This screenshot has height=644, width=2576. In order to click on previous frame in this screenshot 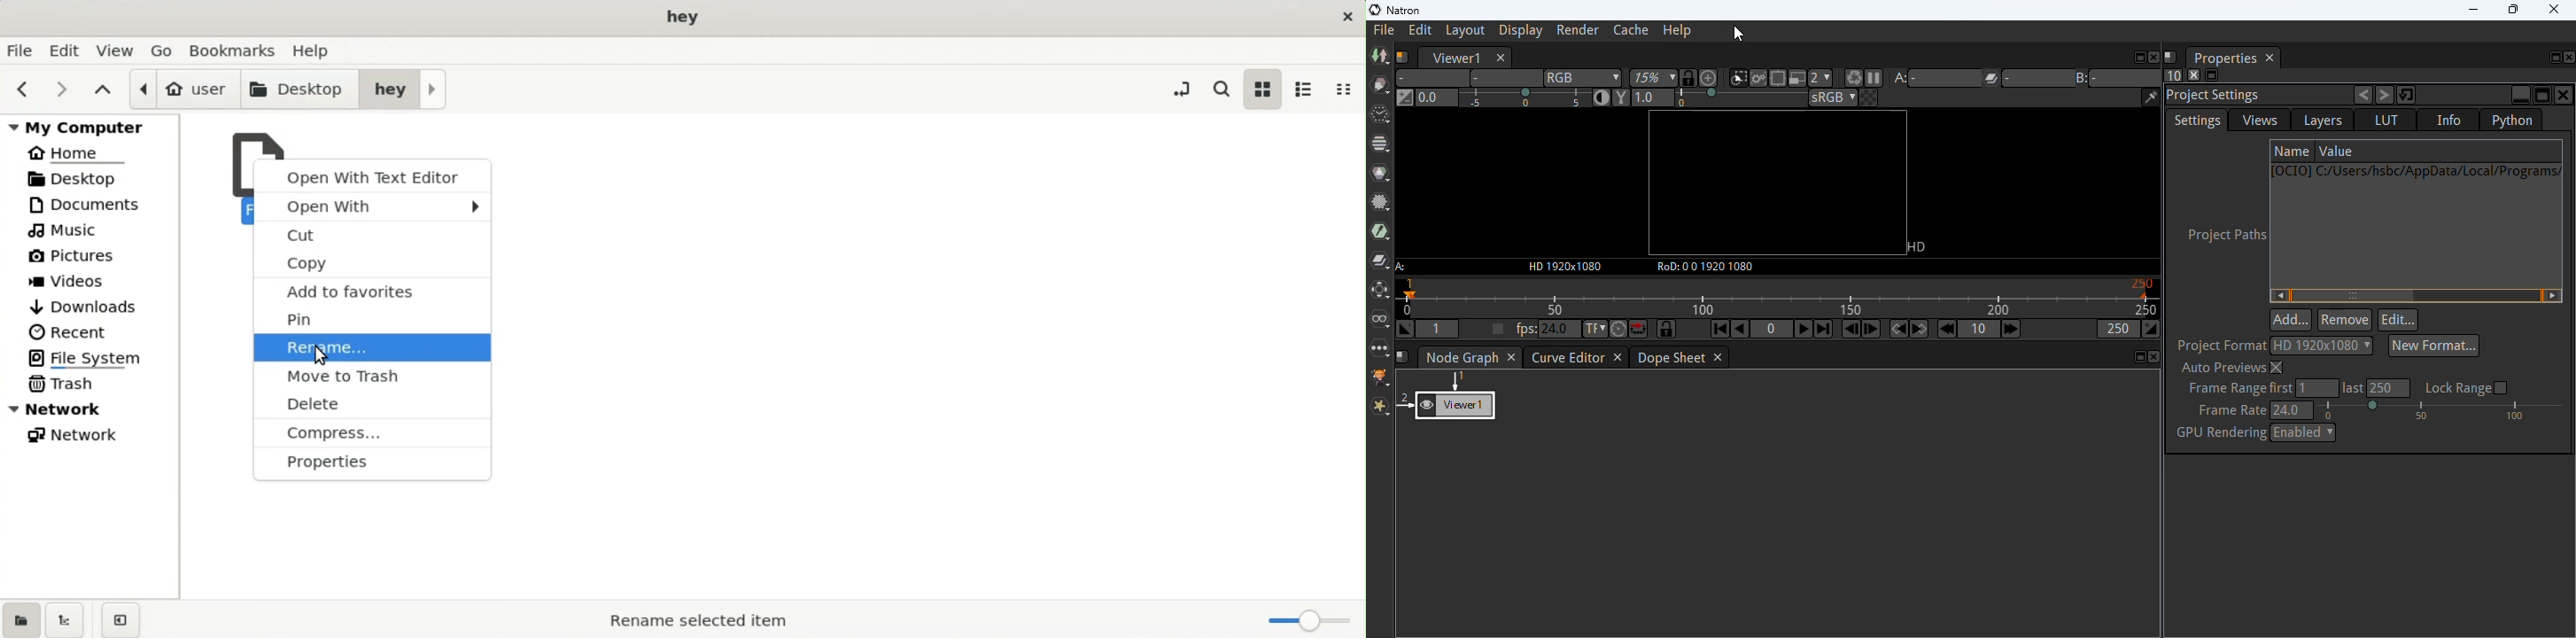, I will do `click(1851, 330)`.